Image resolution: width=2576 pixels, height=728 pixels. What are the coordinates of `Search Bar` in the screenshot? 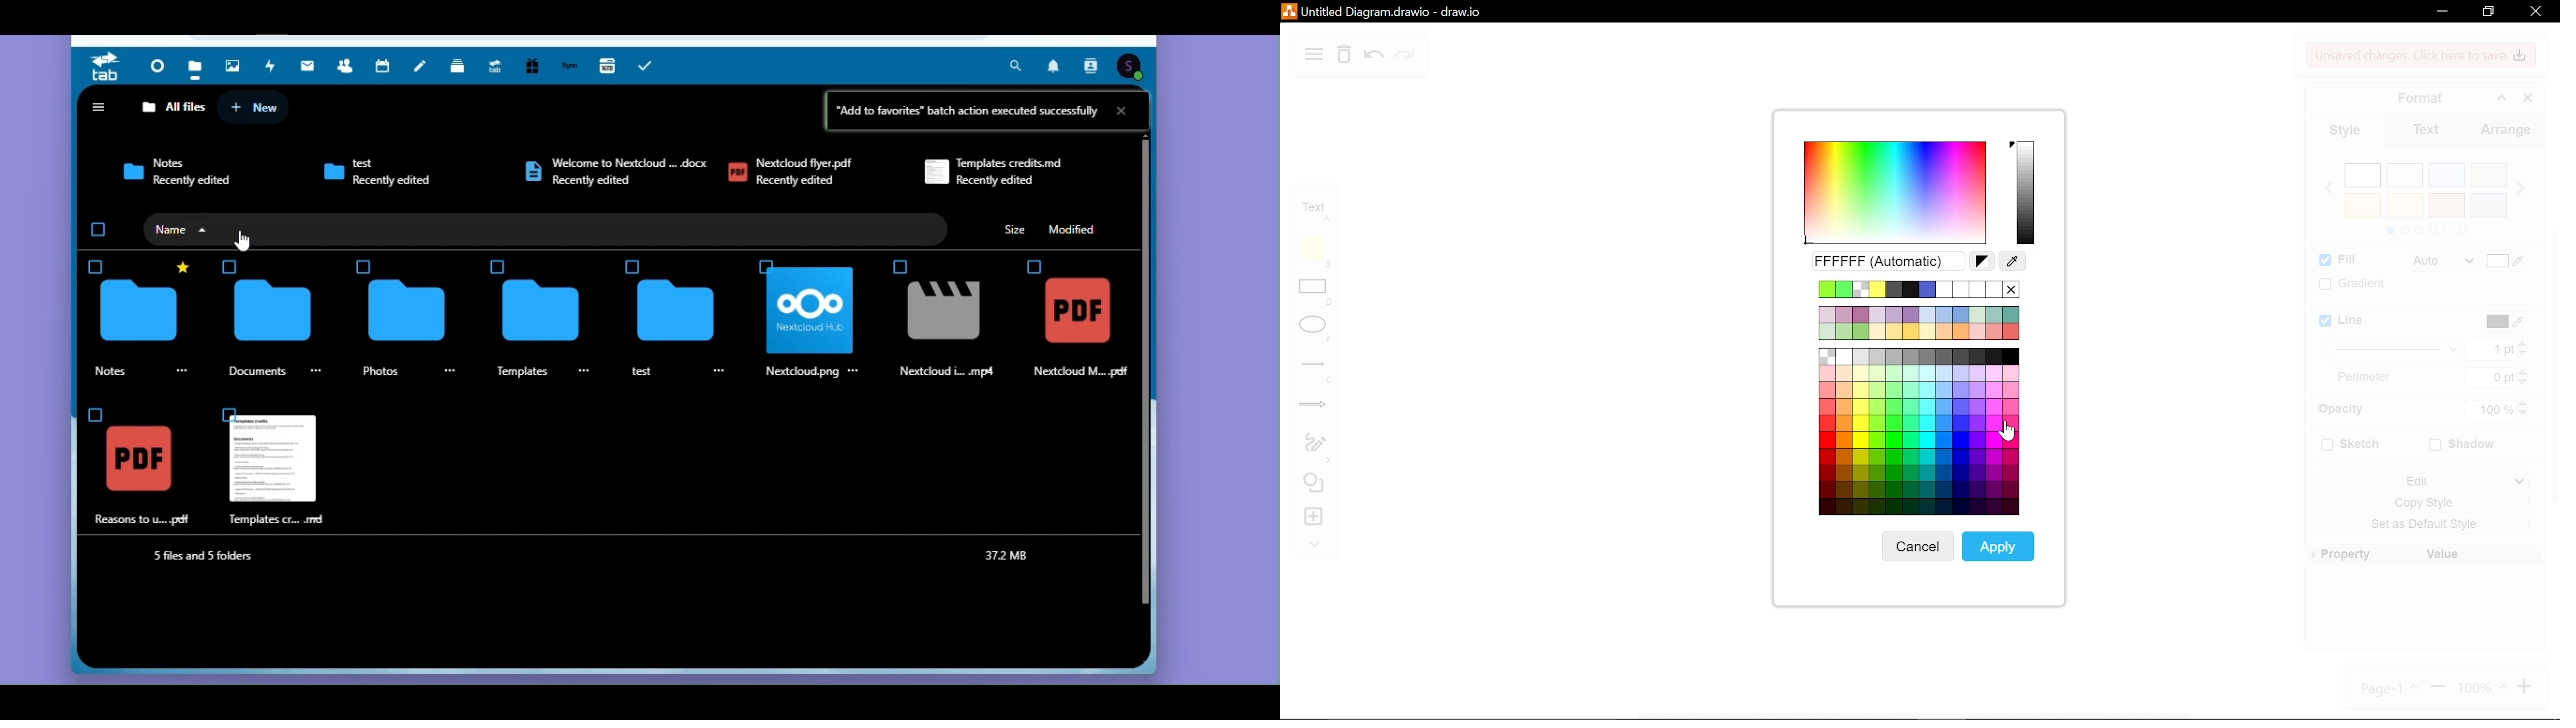 It's located at (1018, 65).